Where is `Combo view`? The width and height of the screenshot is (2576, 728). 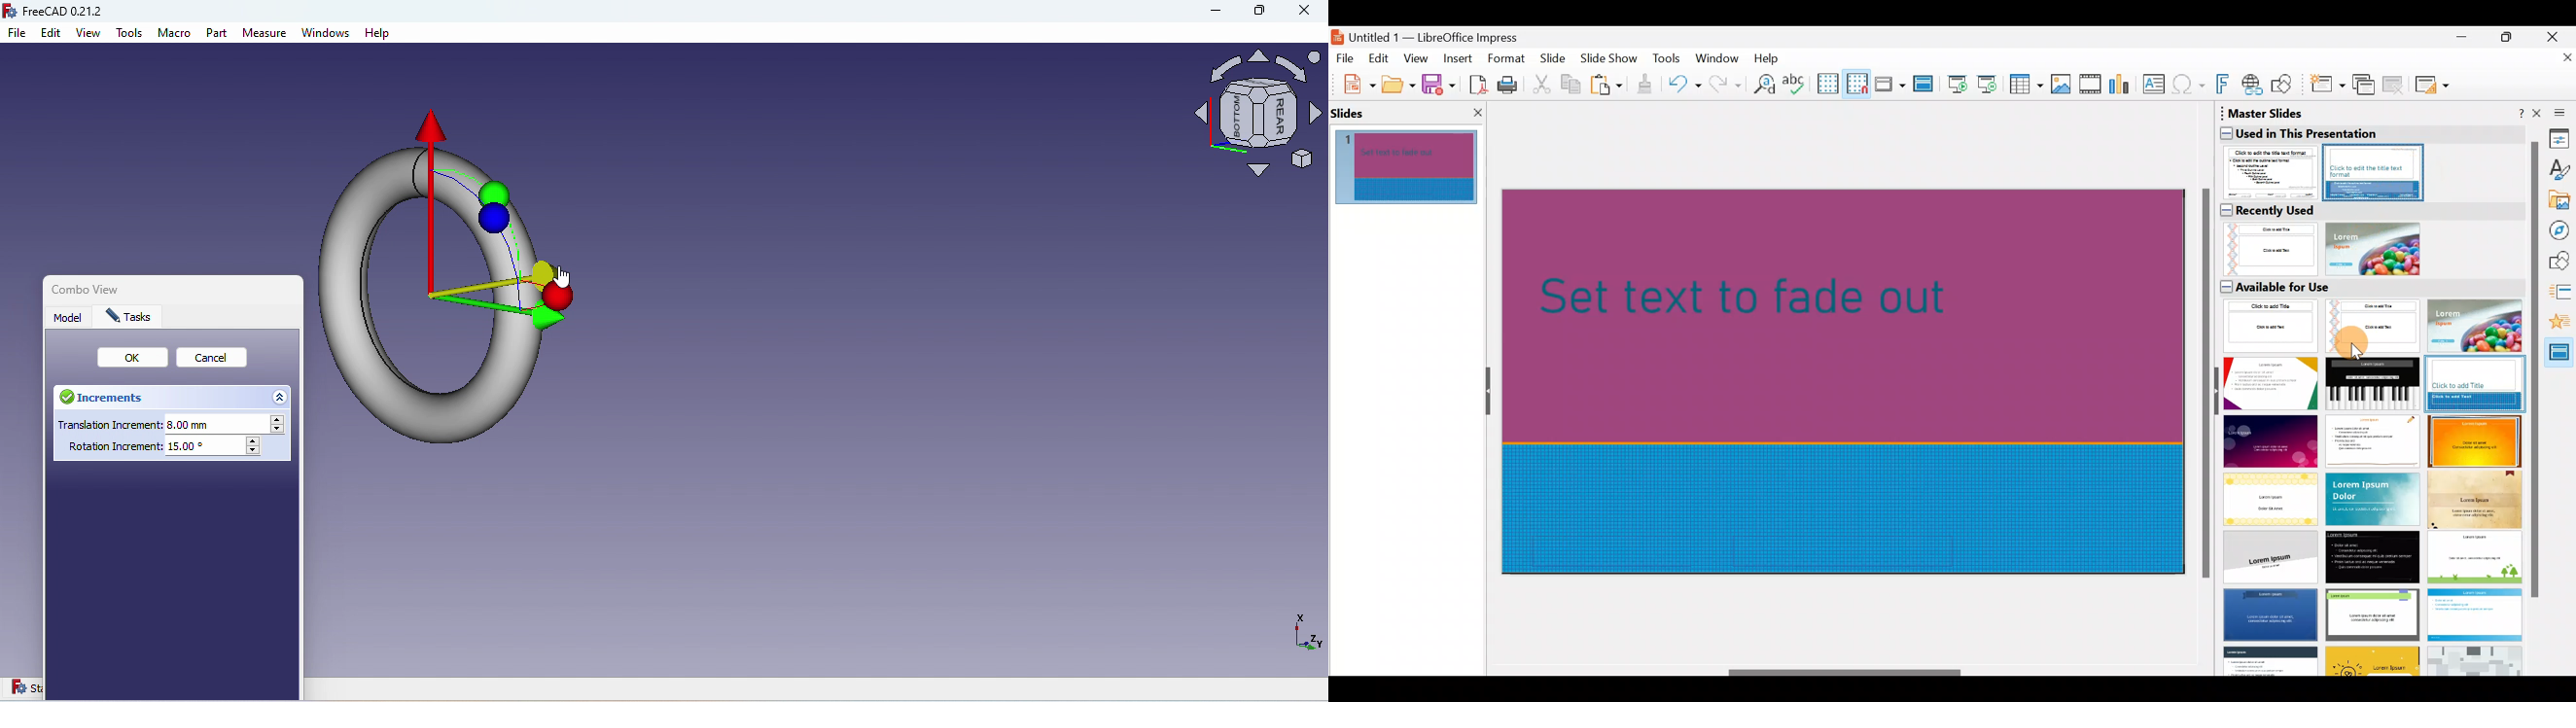
Combo view is located at coordinates (81, 288).